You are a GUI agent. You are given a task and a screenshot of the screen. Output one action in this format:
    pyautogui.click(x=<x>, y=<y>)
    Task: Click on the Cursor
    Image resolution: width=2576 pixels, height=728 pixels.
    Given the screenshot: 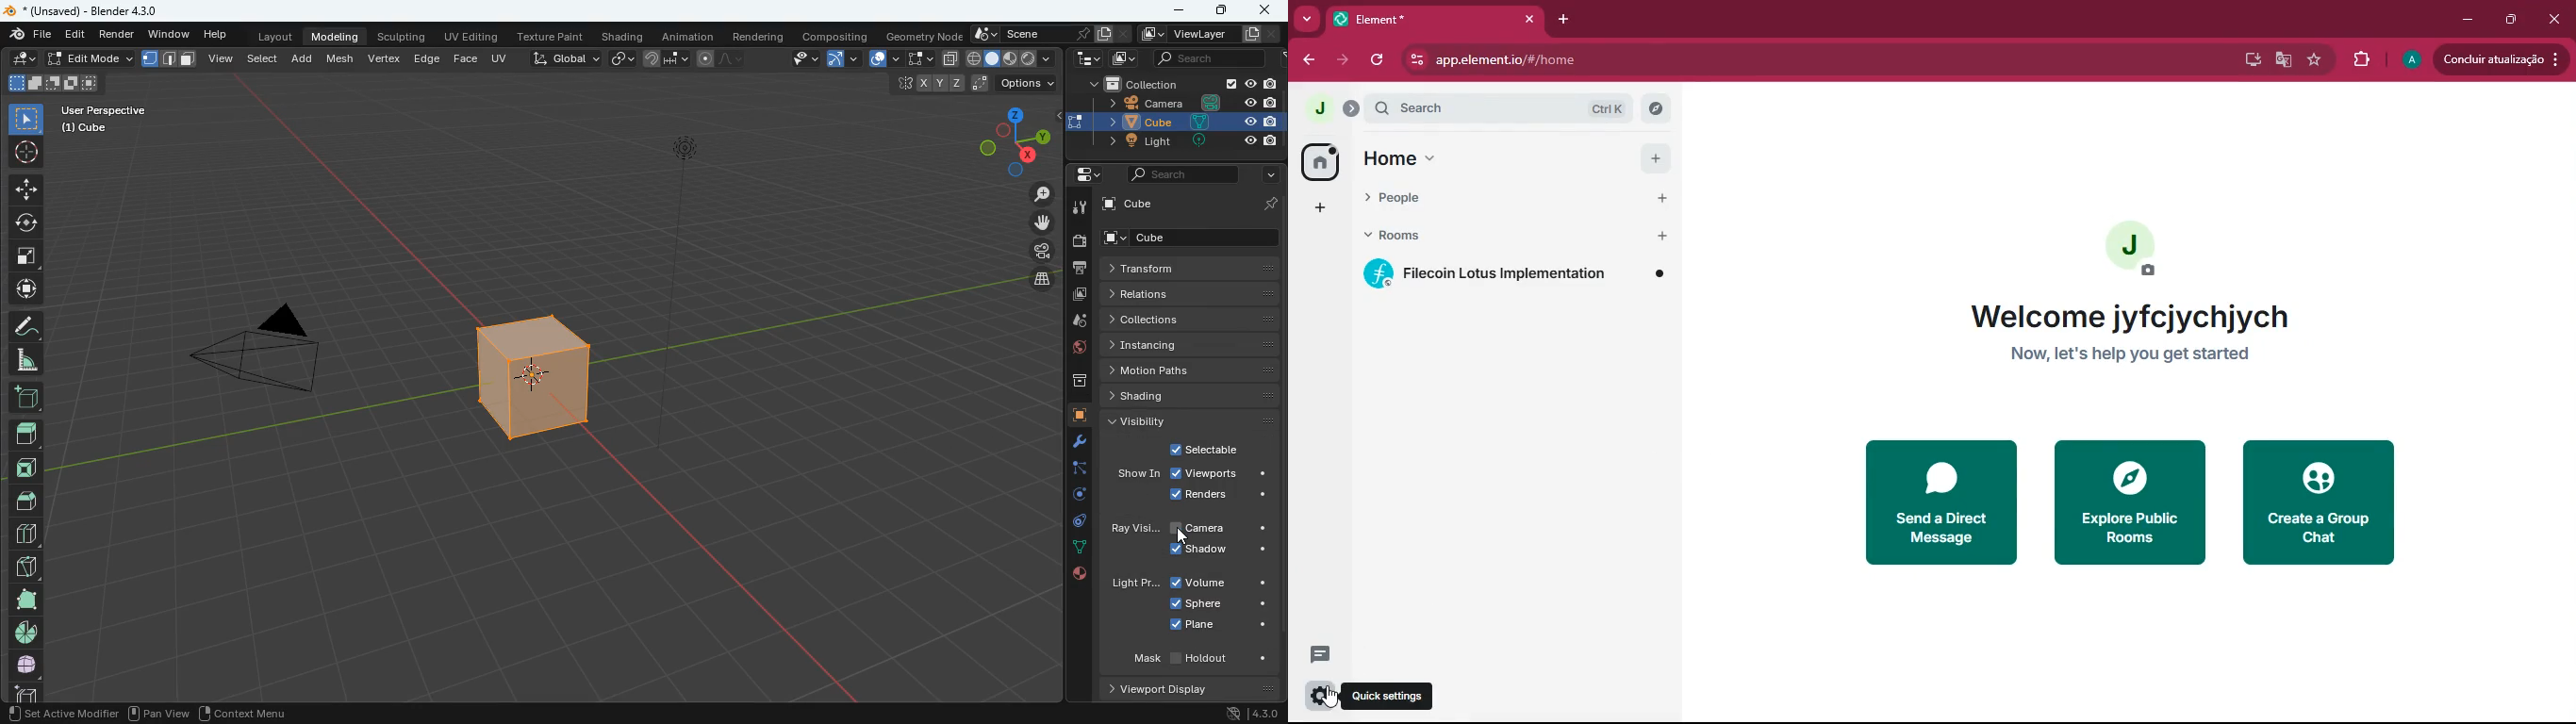 What is the action you would take?
    pyautogui.click(x=1331, y=696)
    